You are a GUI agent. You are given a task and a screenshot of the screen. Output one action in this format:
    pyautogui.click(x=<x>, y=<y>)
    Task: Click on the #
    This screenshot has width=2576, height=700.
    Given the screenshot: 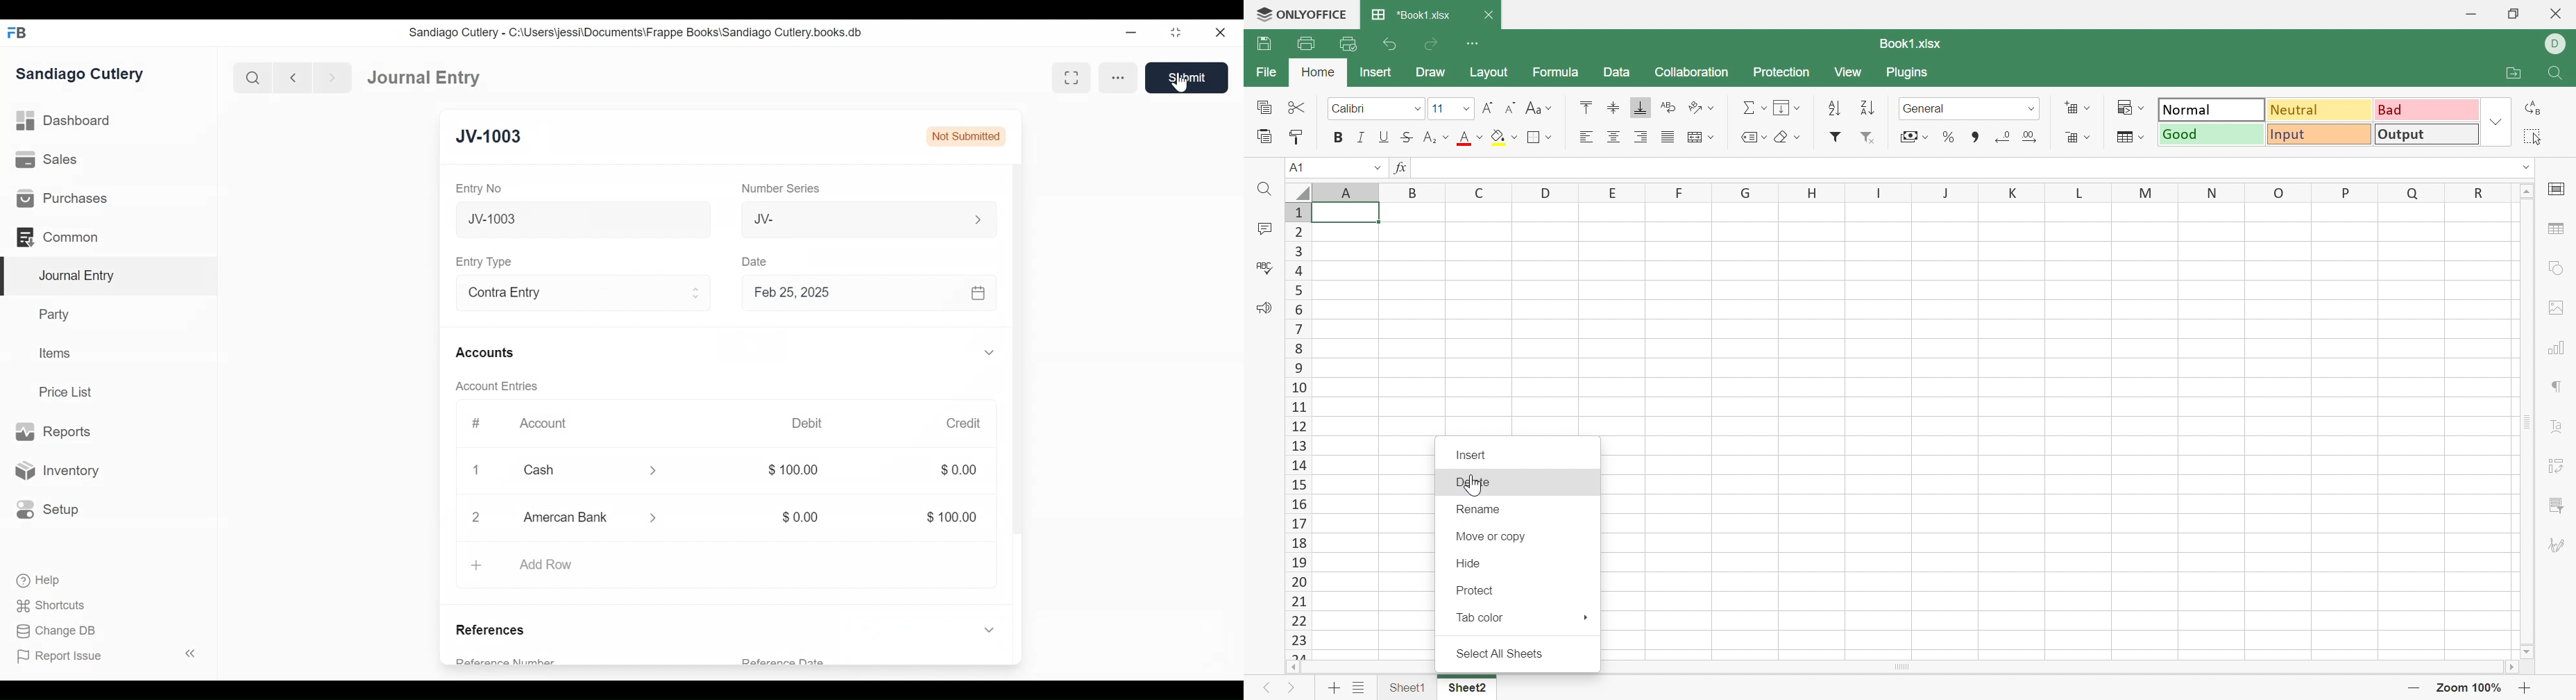 What is the action you would take?
    pyautogui.click(x=479, y=422)
    